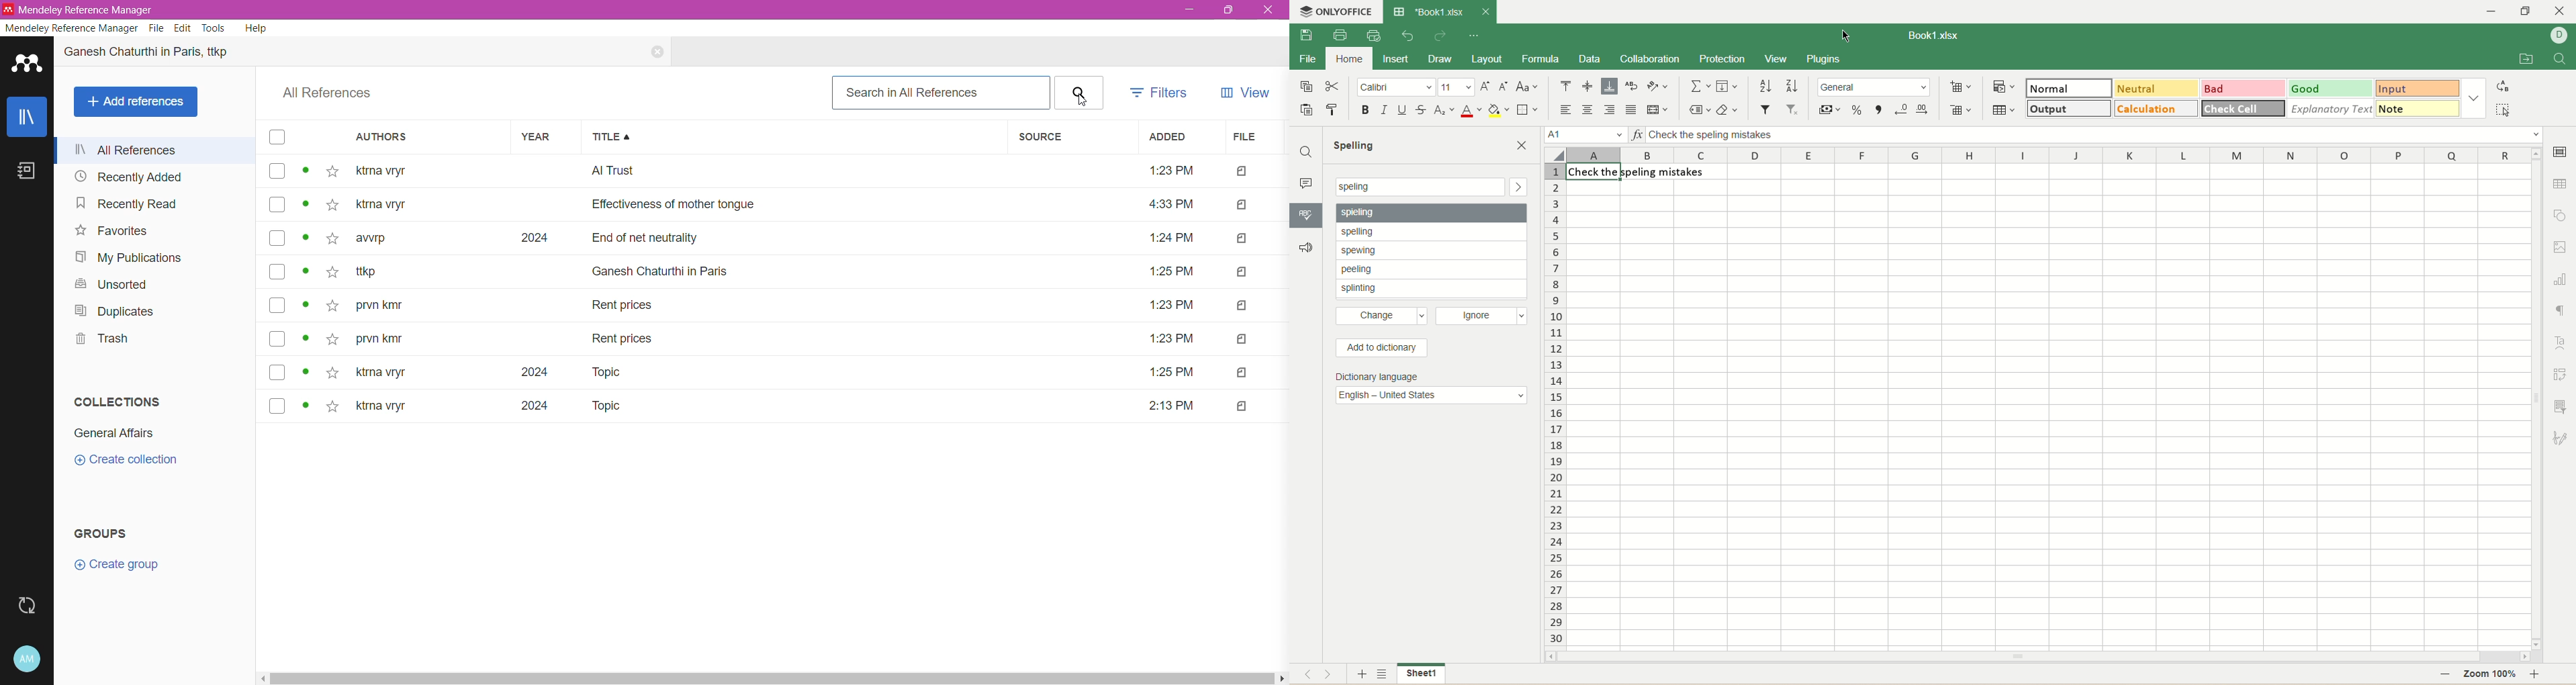  Describe the element at coordinates (1423, 111) in the screenshot. I see `strikethrough` at that location.